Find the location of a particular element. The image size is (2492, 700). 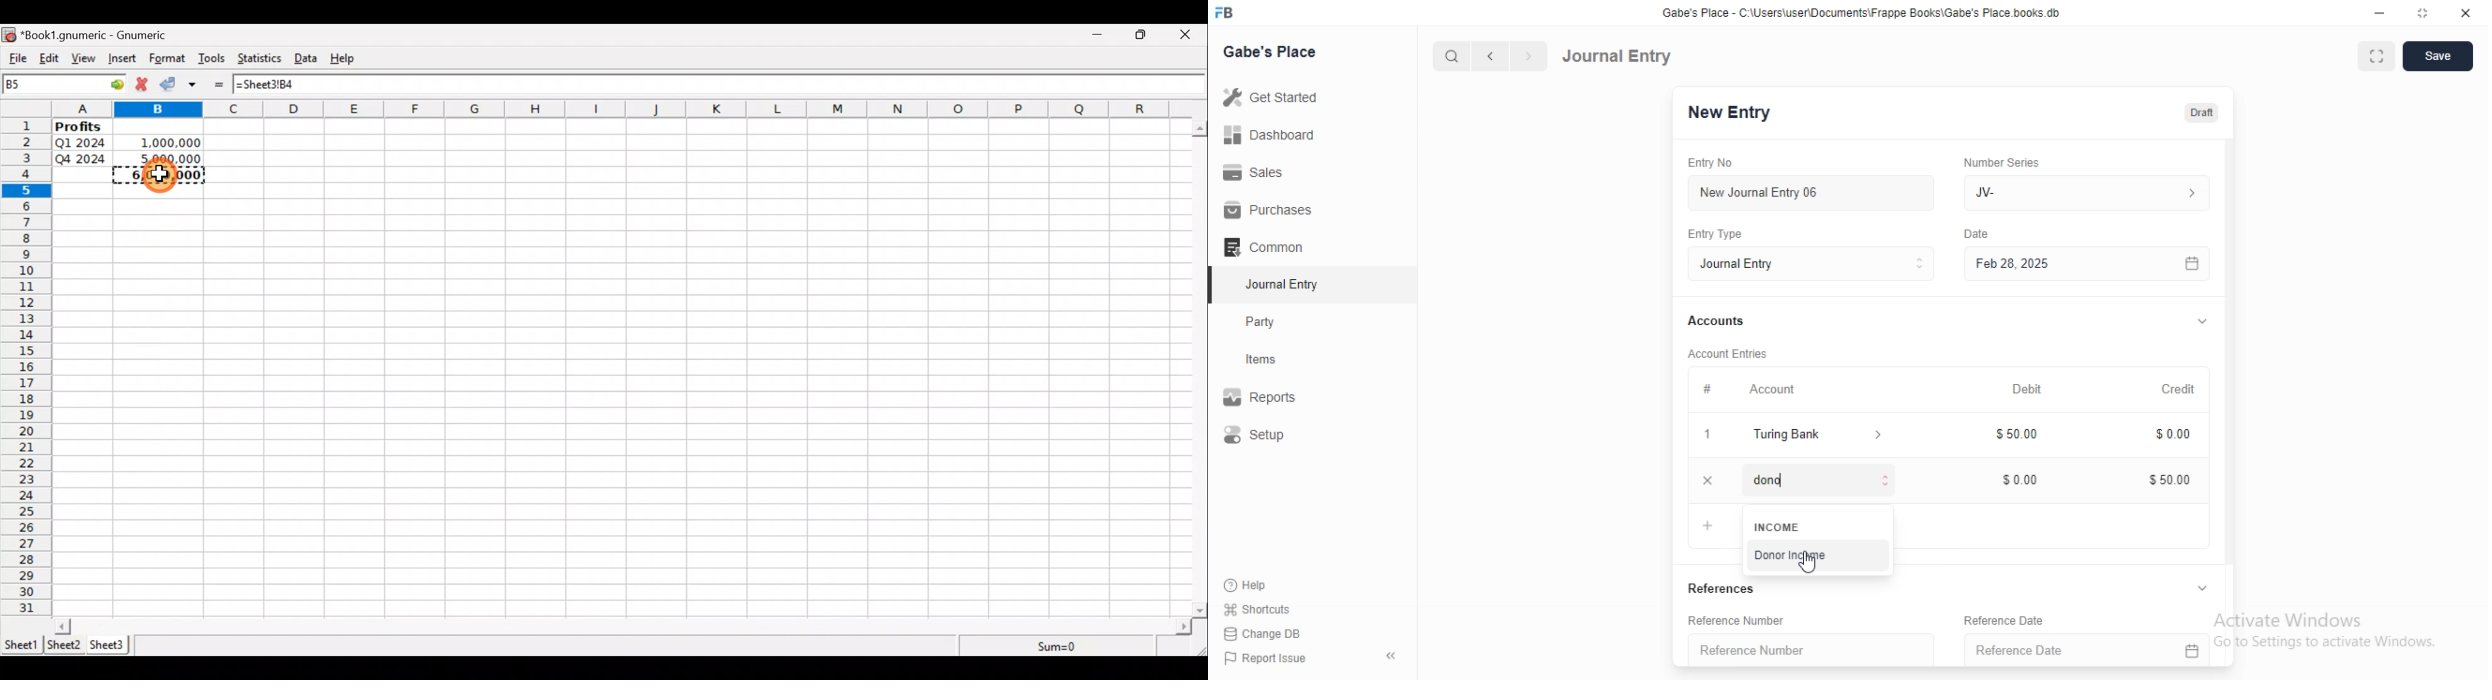

Entry No. is located at coordinates (1716, 163).